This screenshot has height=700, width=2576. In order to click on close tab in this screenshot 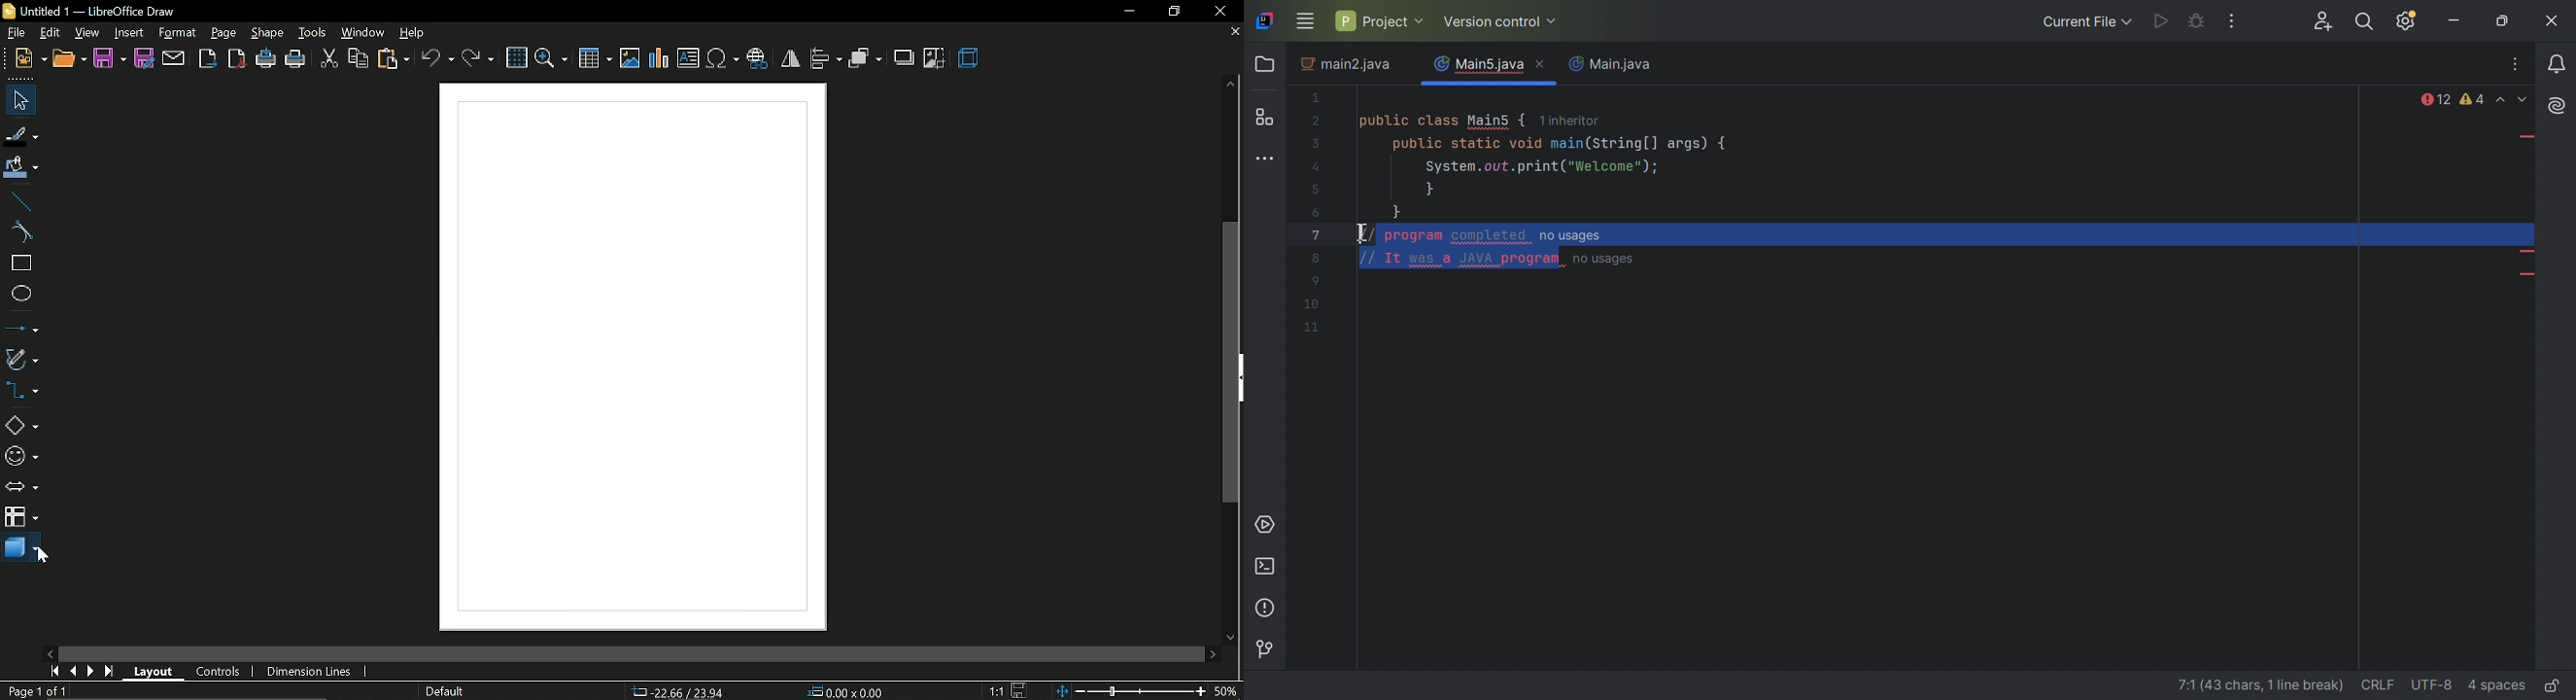, I will do `click(1232, 32)`.